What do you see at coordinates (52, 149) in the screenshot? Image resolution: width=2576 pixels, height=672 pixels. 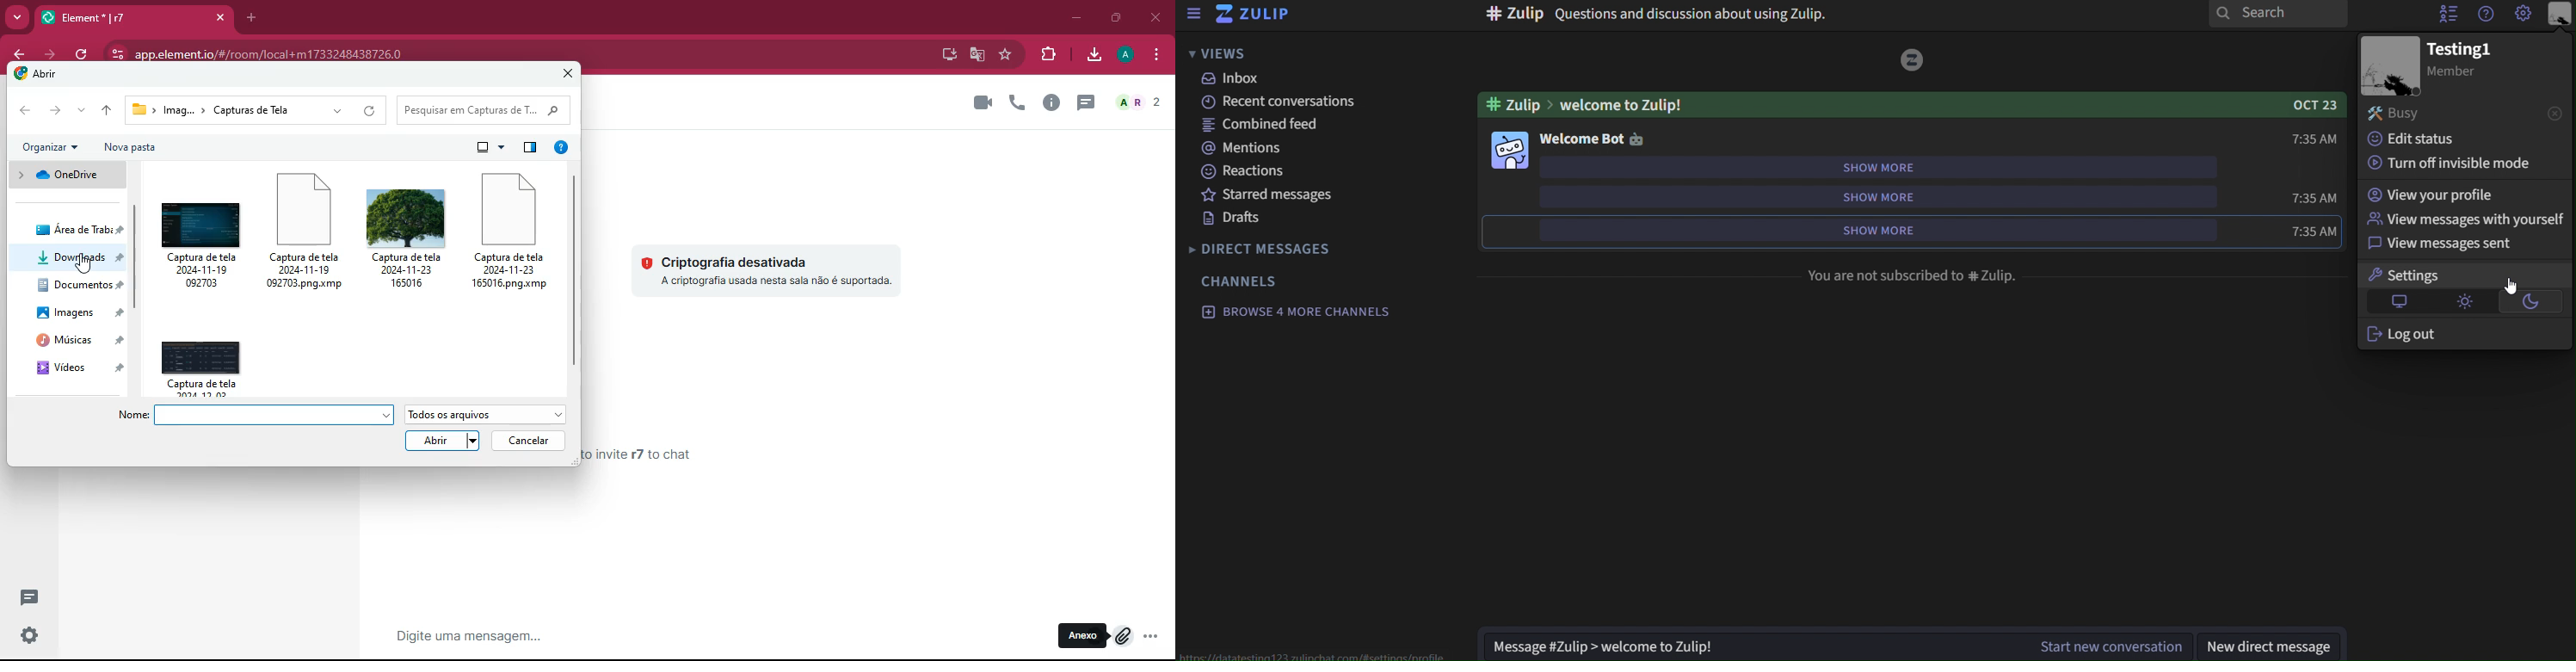 I see `organizar` at bounding box center [52, 149].